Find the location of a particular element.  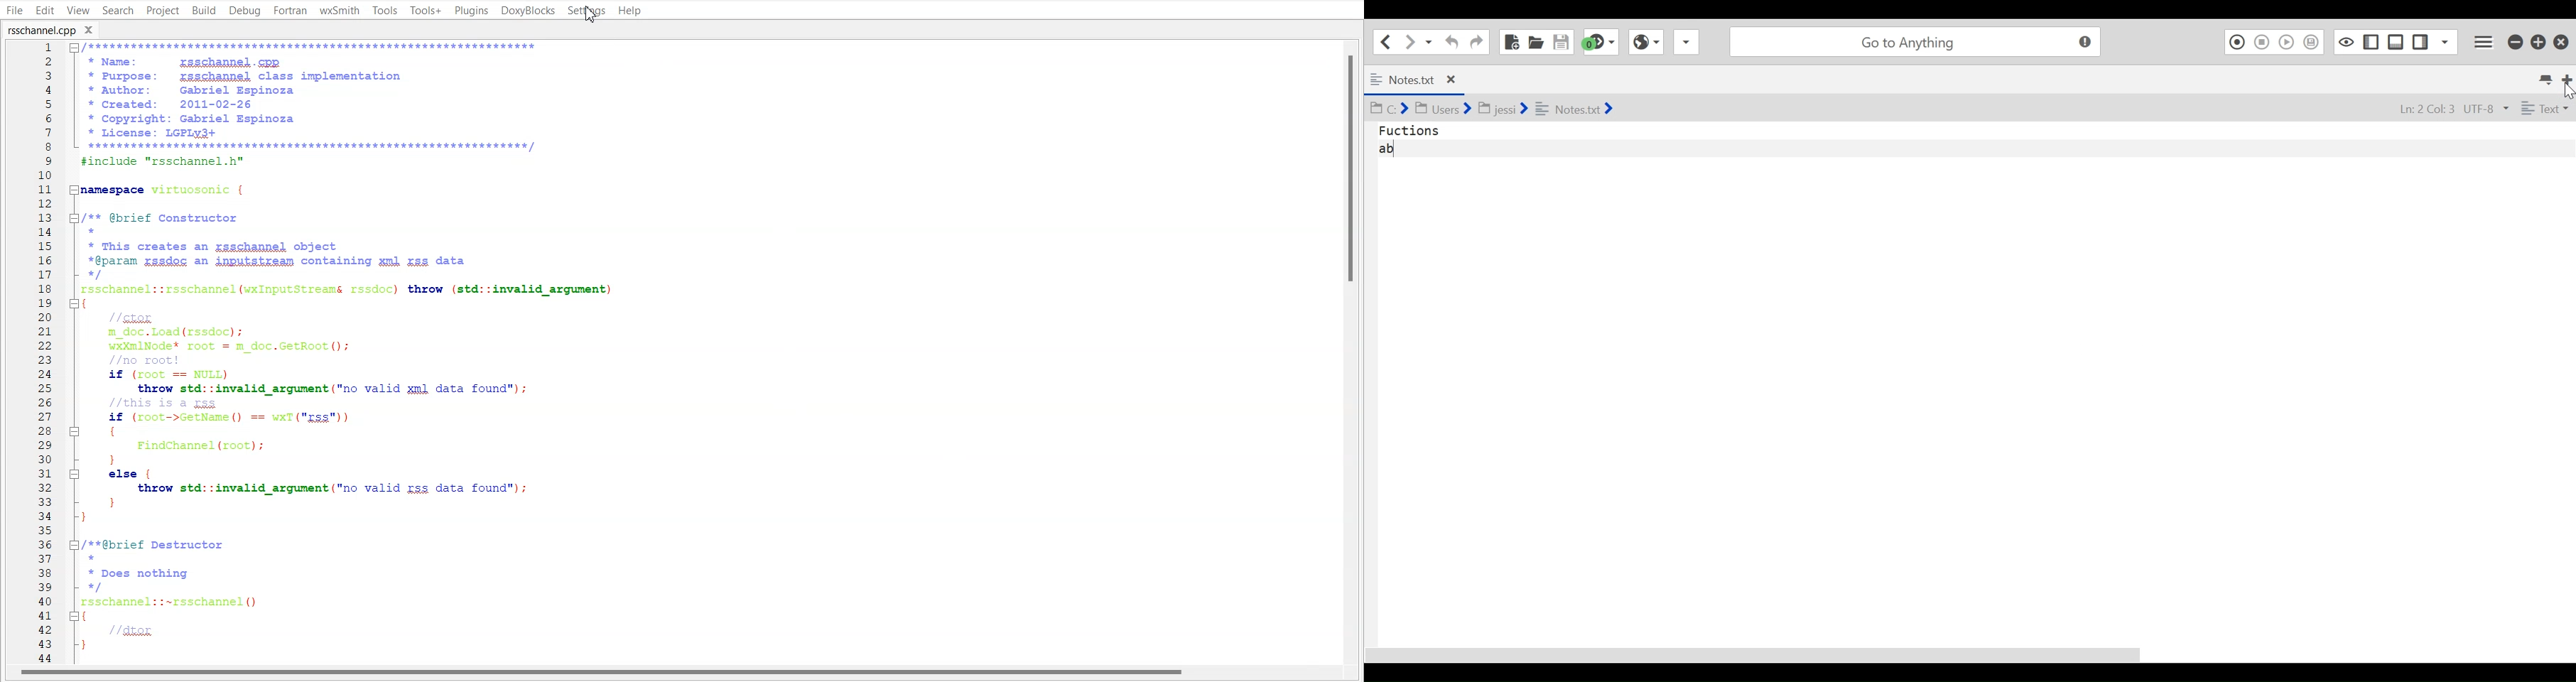

Application menu is located at coordinates (2486, 42).